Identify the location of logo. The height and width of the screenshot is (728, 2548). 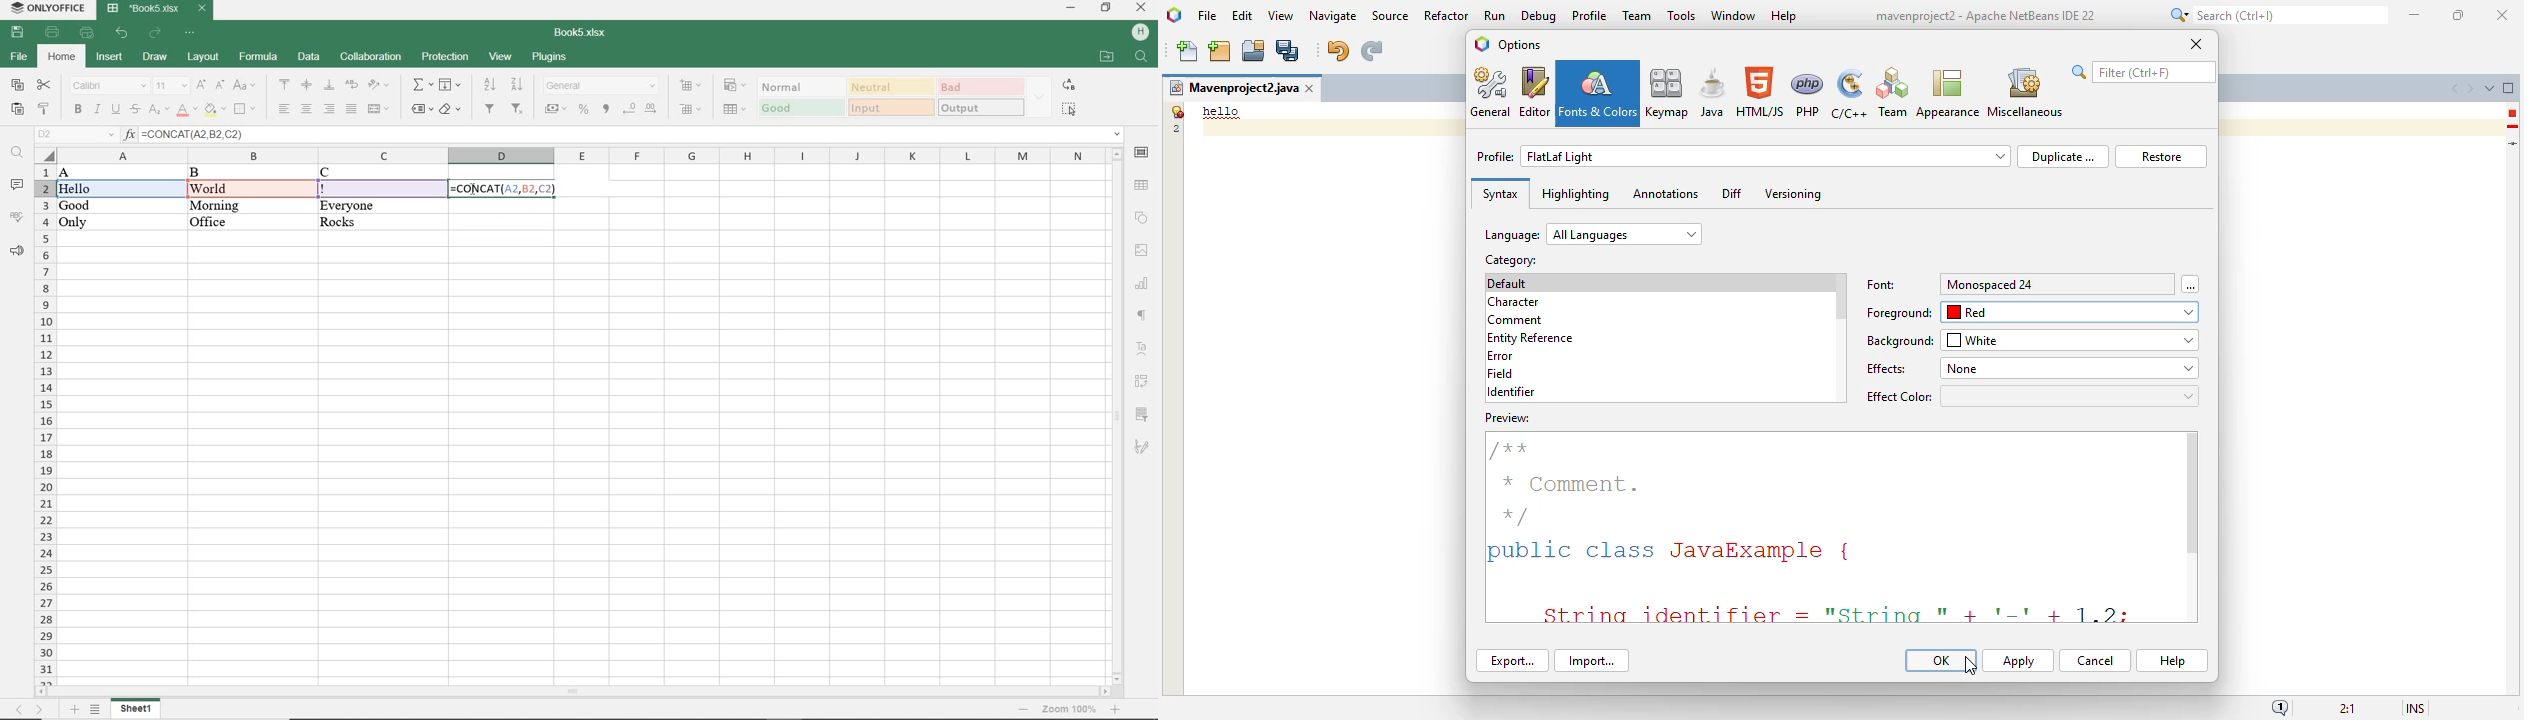
(1482, 44).